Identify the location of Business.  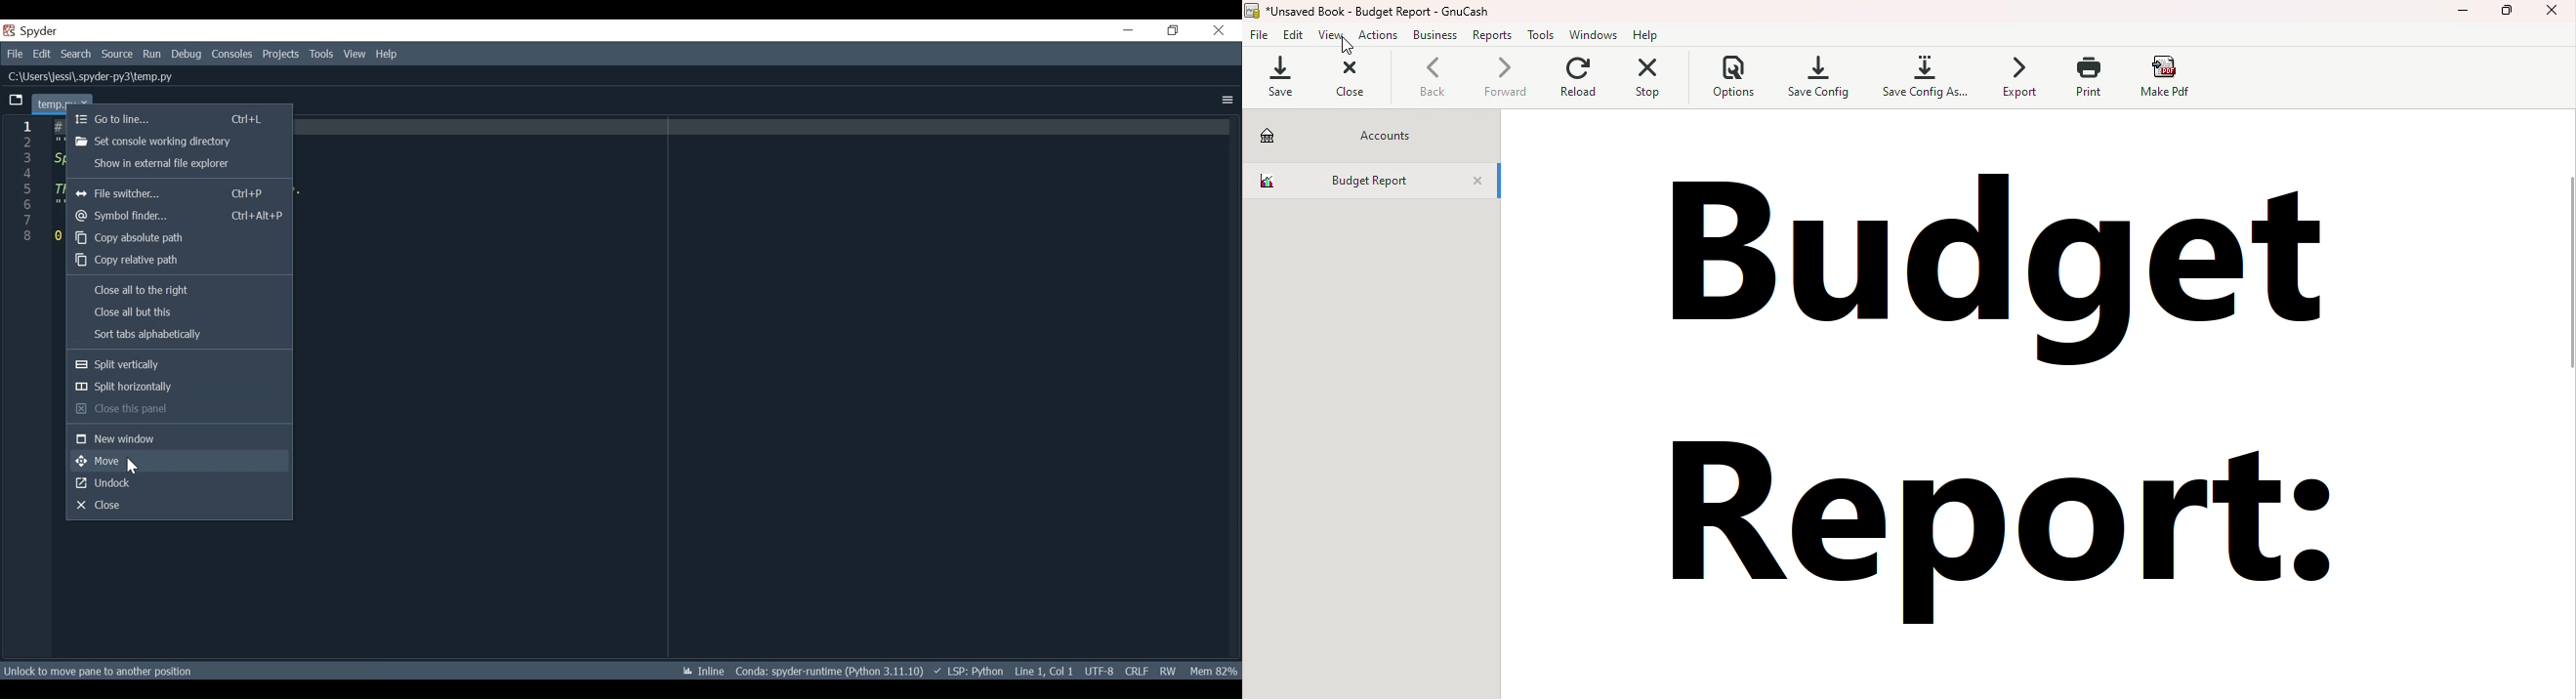
(1434, 35).